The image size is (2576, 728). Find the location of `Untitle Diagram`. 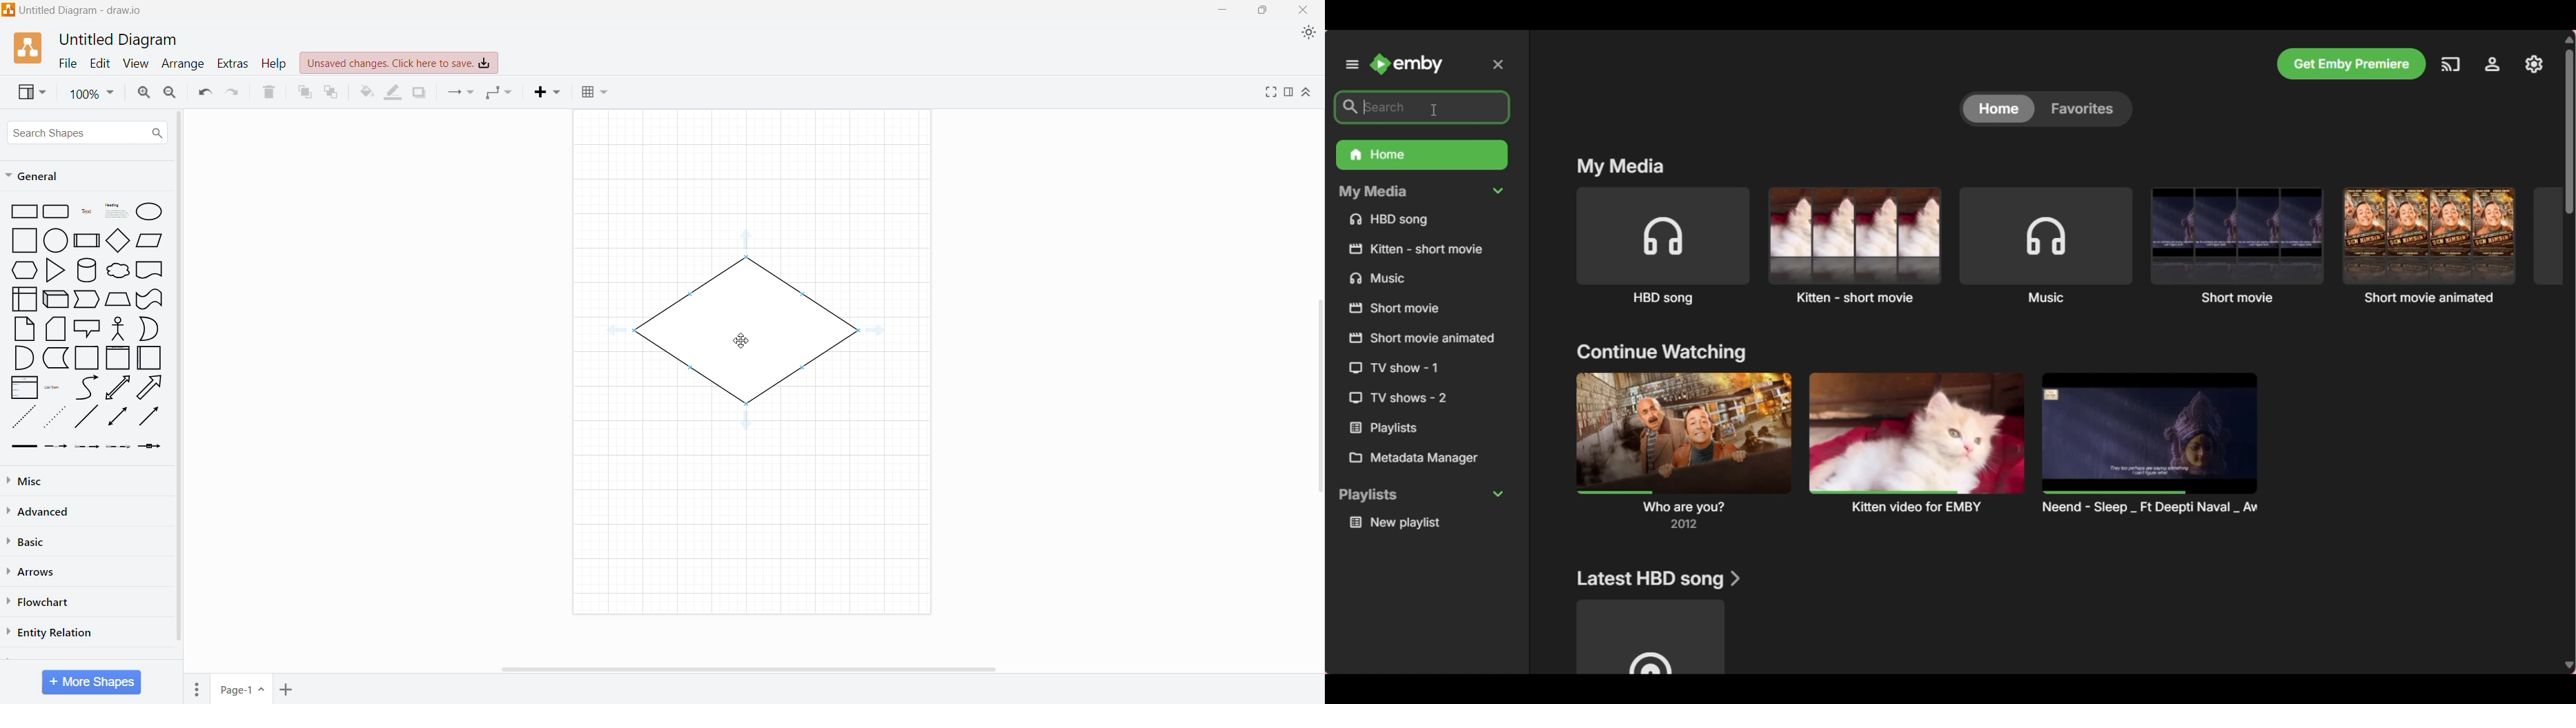

Untitle Diagram is located at coordinates (121, 40).